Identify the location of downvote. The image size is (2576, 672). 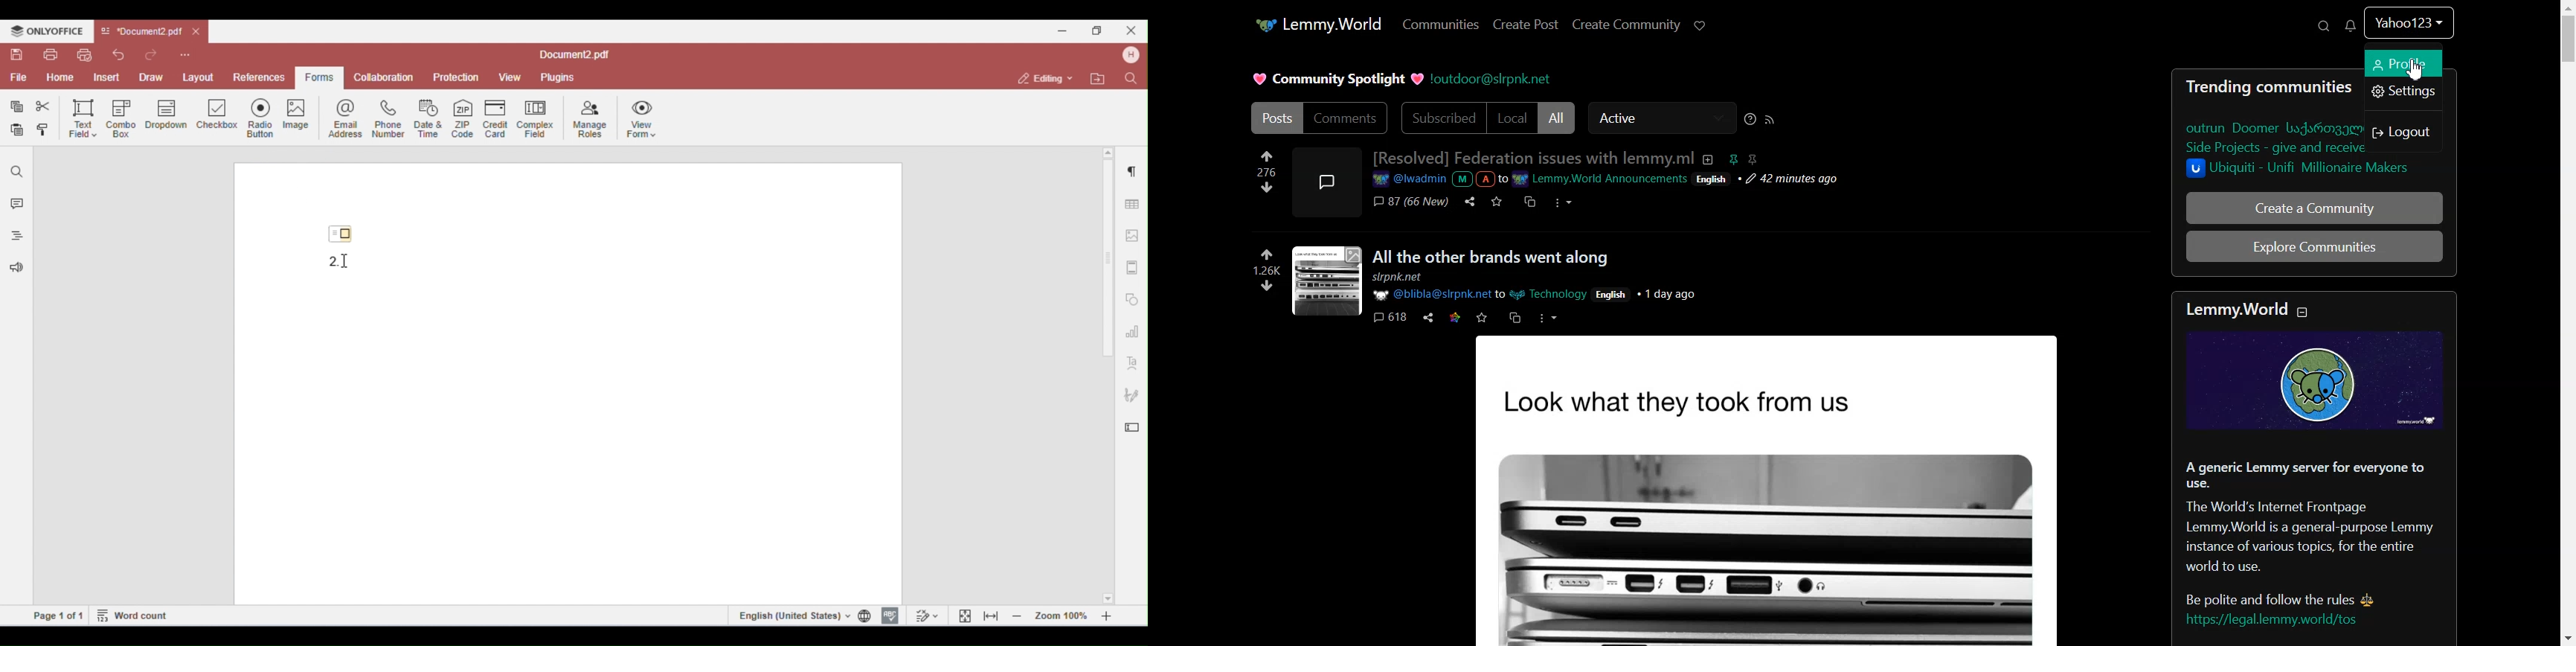
(1265, 287).